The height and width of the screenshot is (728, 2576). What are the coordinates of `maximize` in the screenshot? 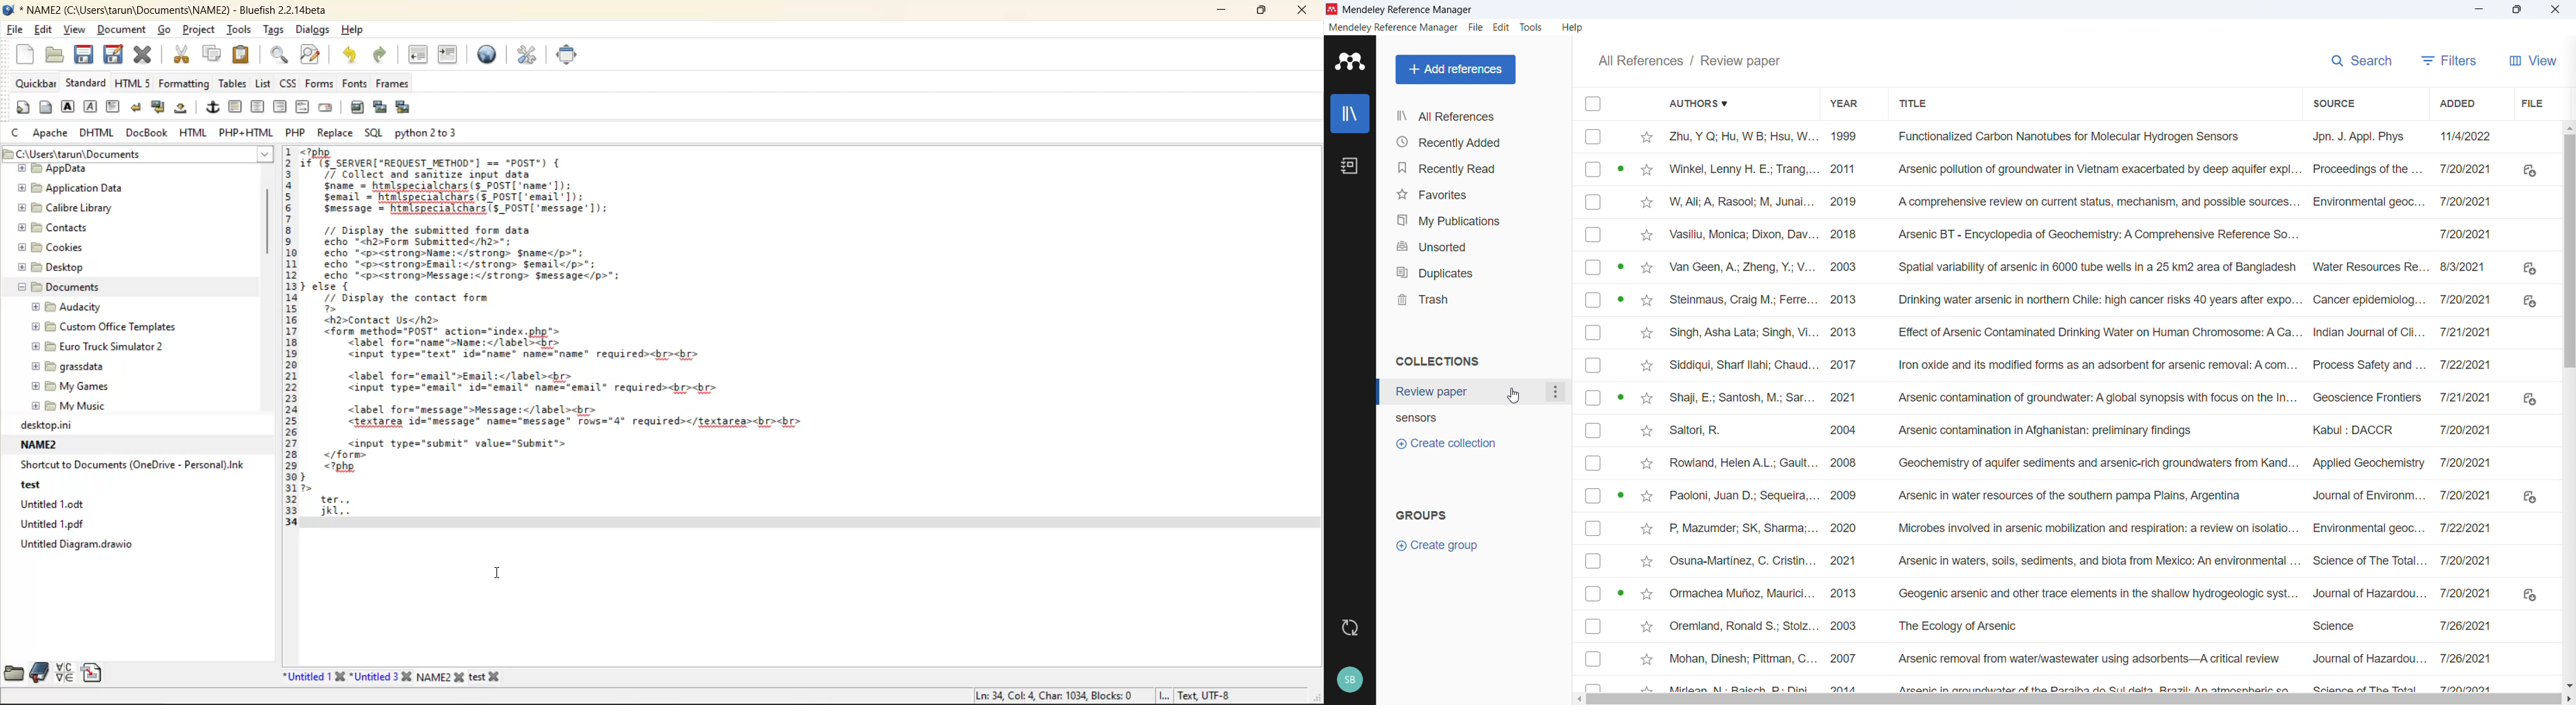 It's located at (1261, 11).